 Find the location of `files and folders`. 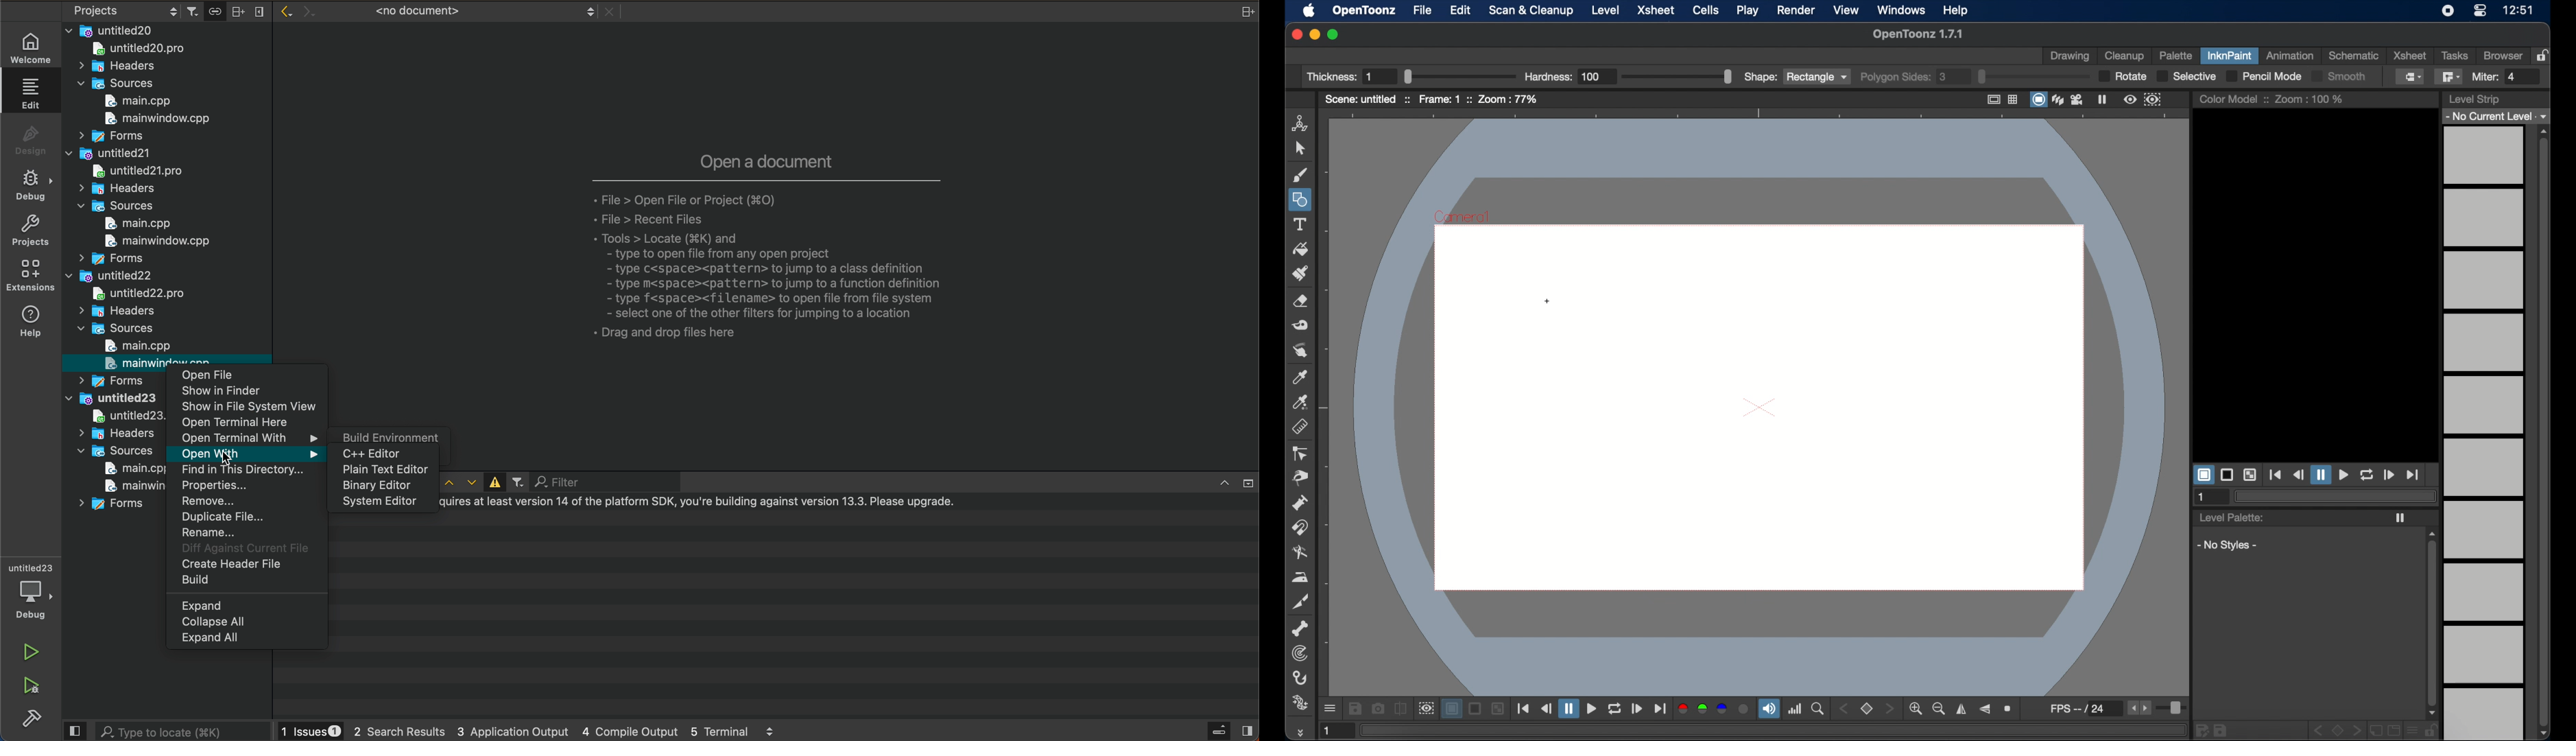

files and folders is located at coordinates (166, 30).